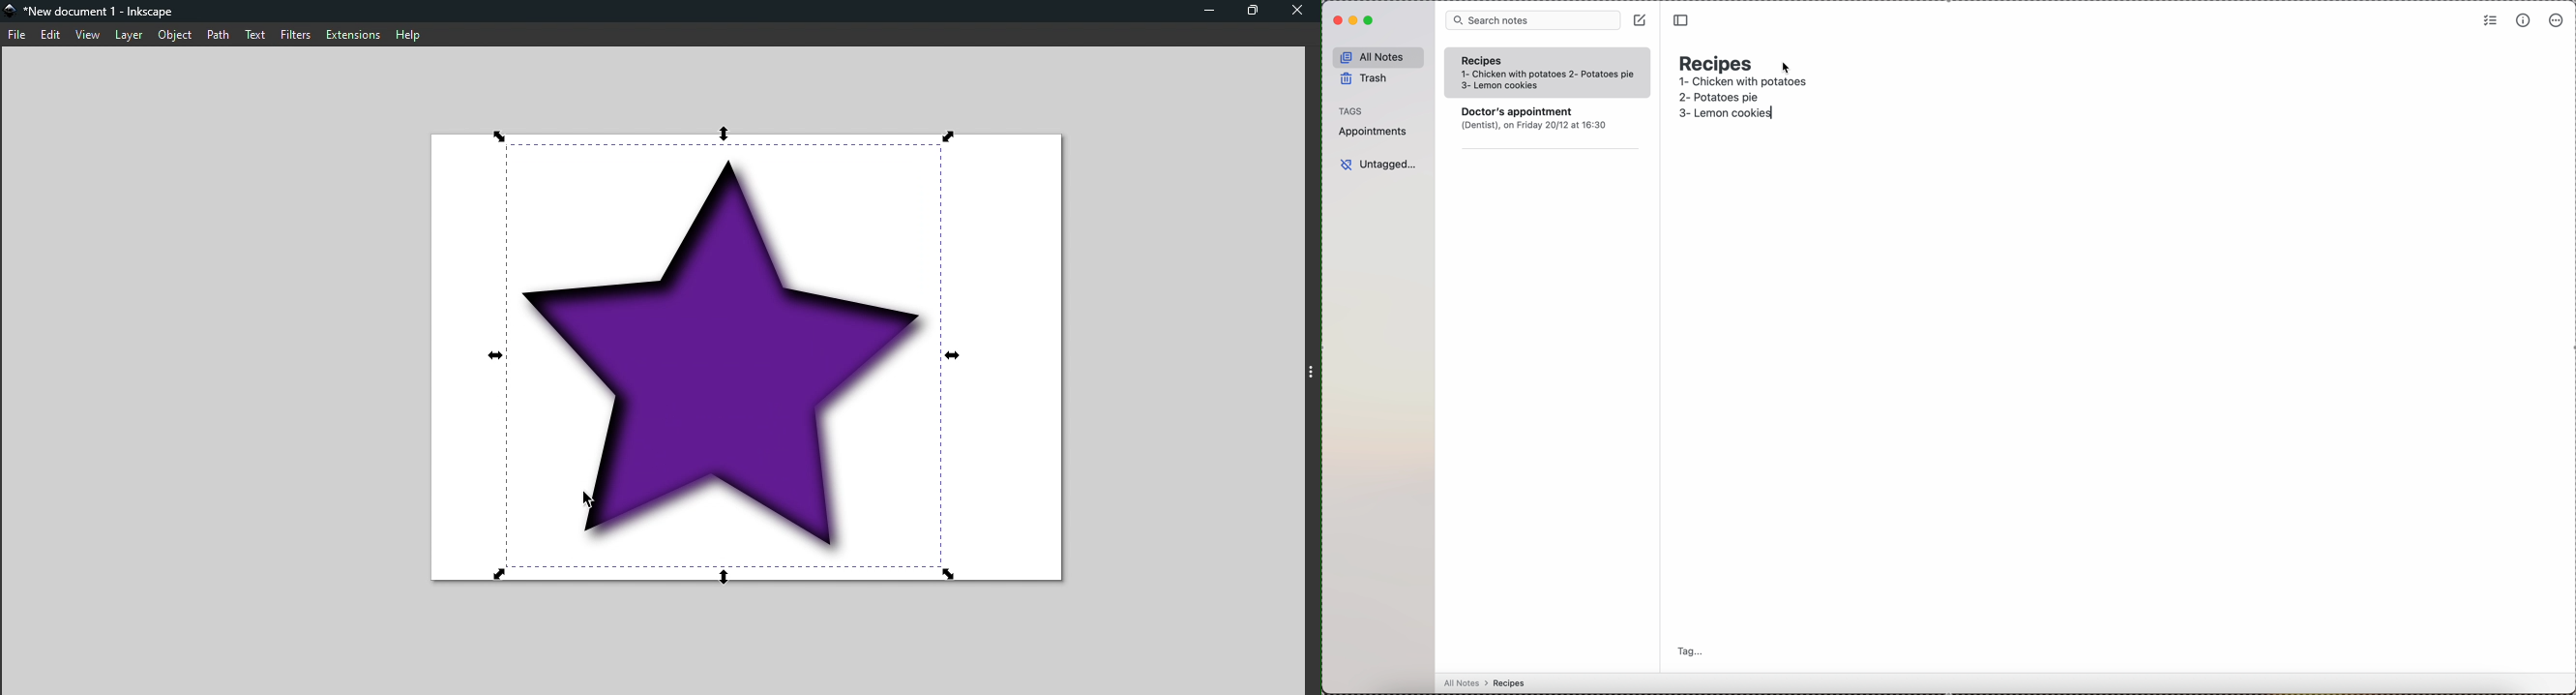  Describe the element at coordinates (2489, 21) in the screenshot. I see `check list` at that location.